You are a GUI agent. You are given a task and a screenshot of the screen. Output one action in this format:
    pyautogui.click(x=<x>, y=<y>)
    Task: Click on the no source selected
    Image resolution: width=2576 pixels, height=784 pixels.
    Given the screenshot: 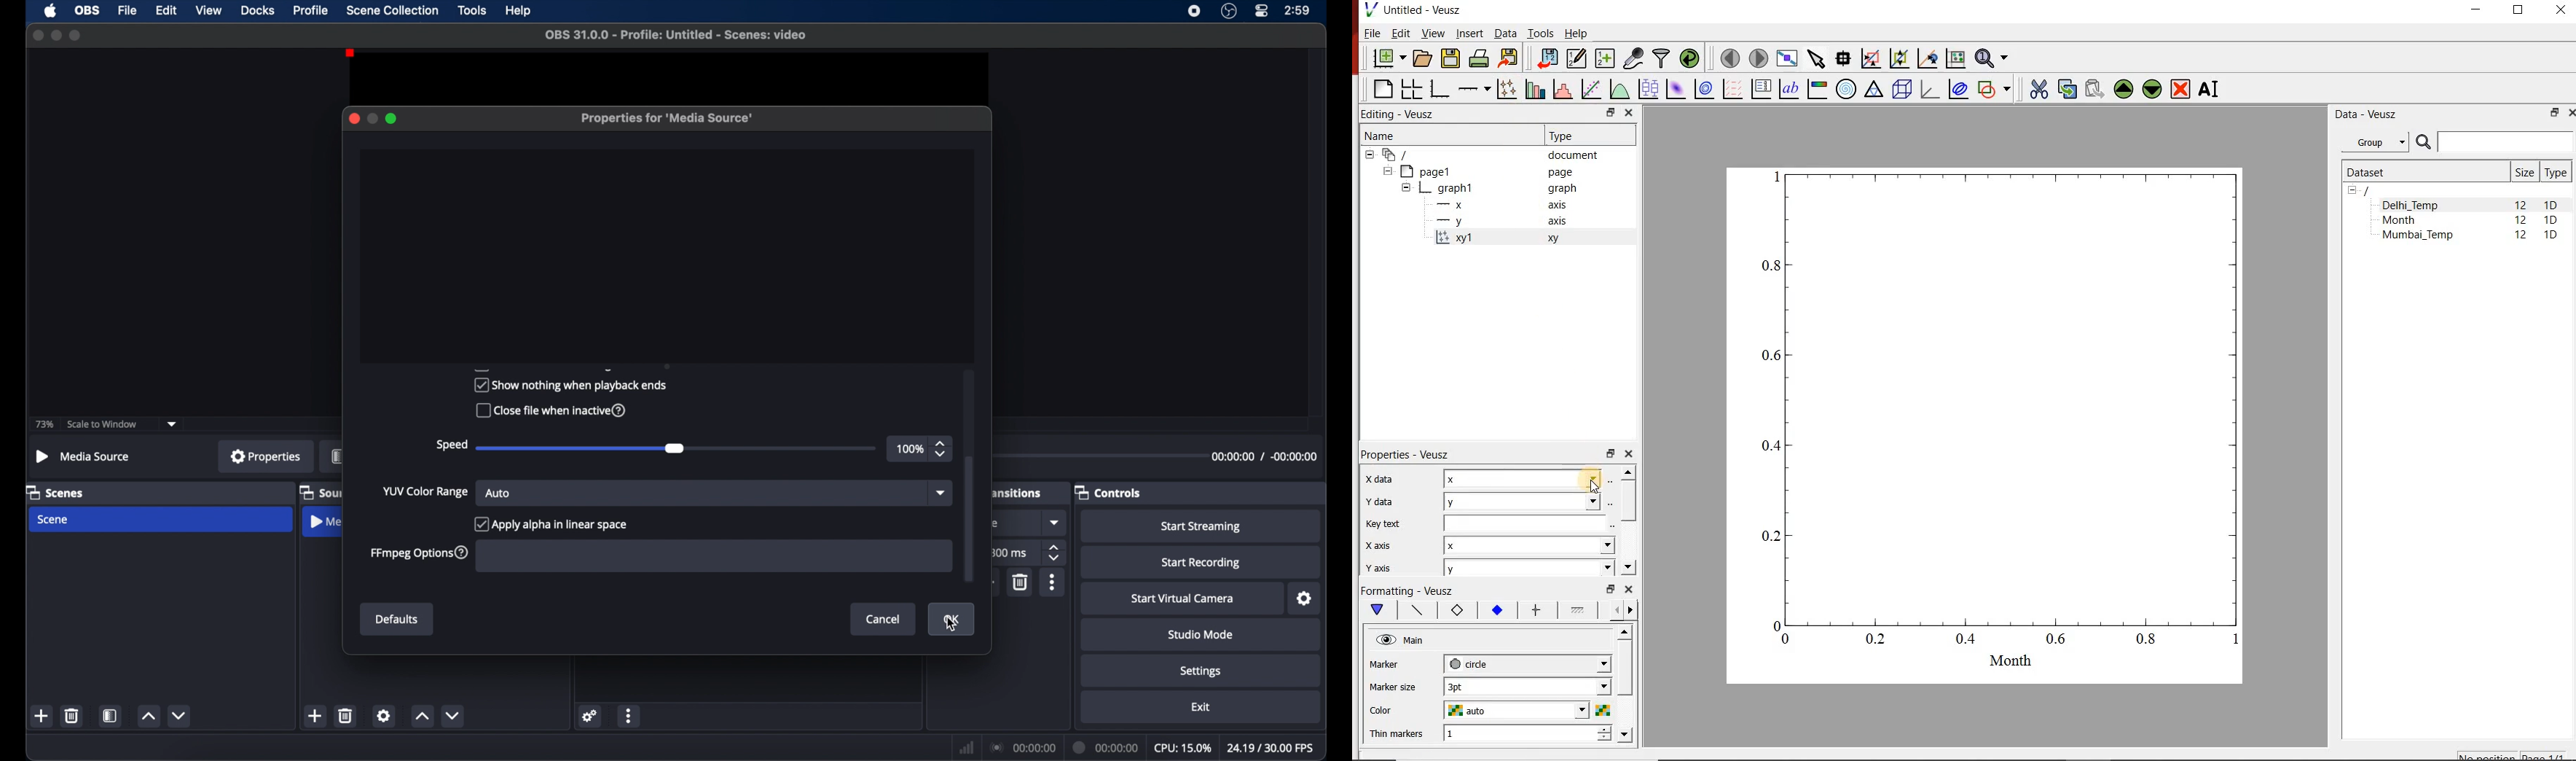 What is the action you would take?
    pyautogui.click(x=86, y=457)
    